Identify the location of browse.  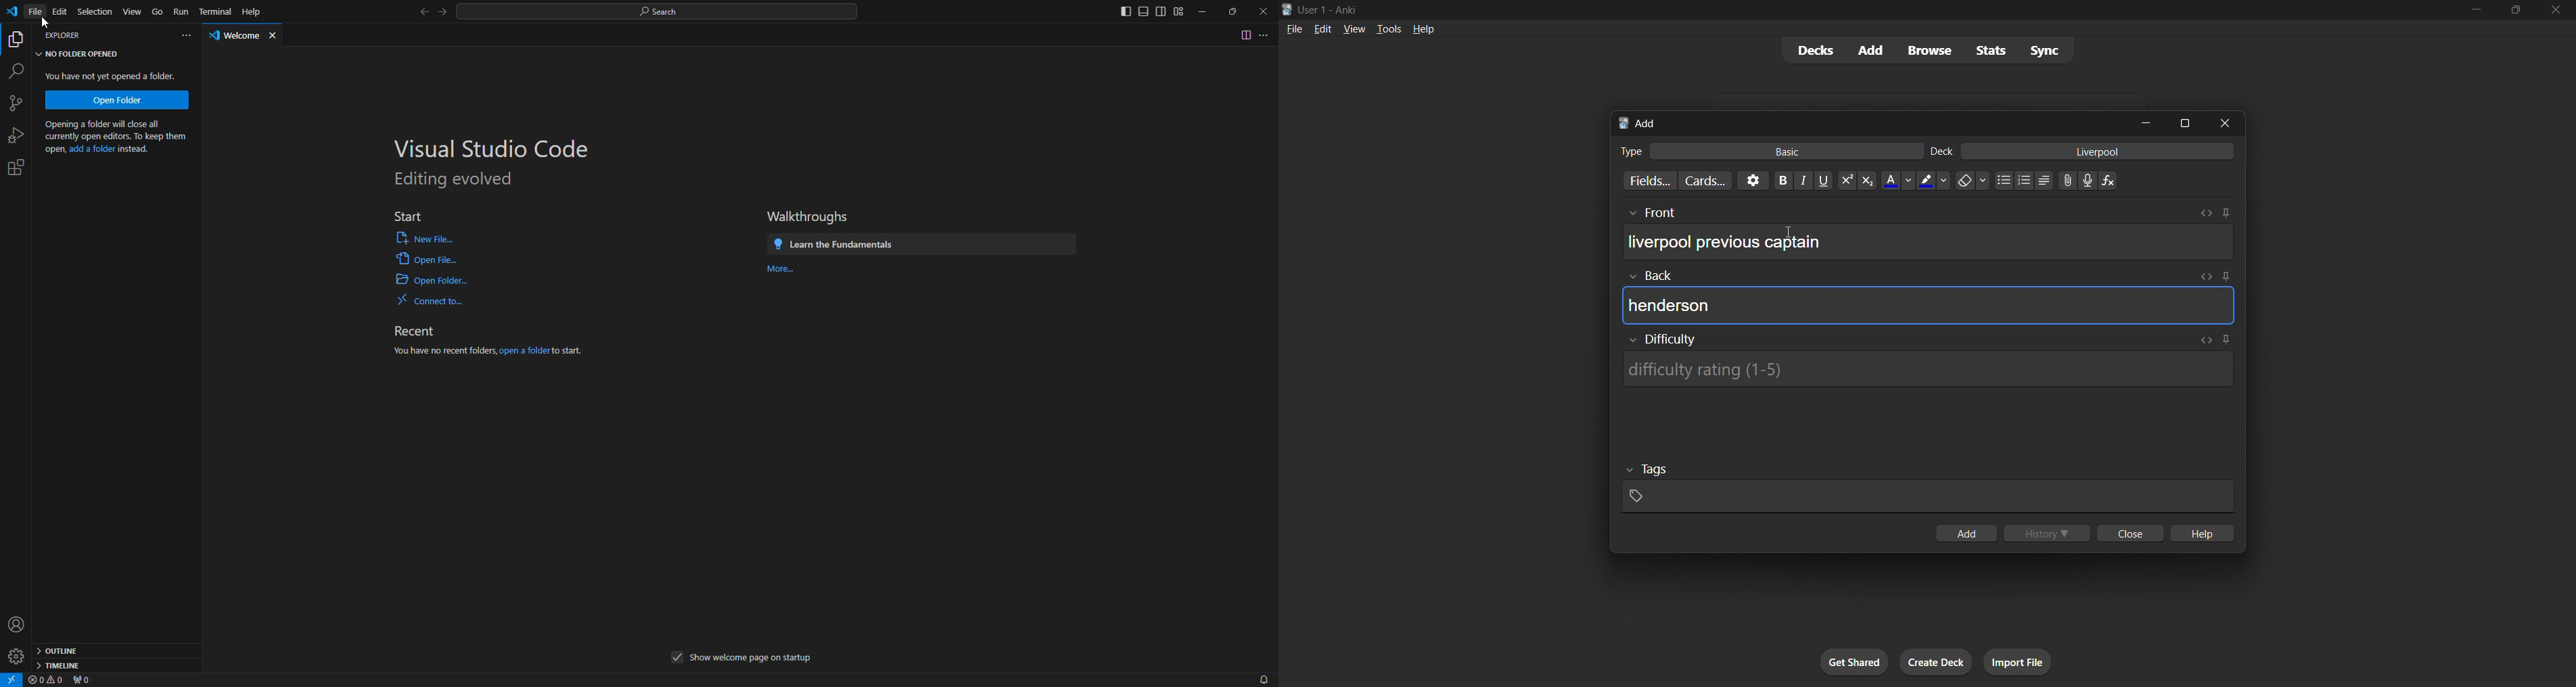
(1927, 49).